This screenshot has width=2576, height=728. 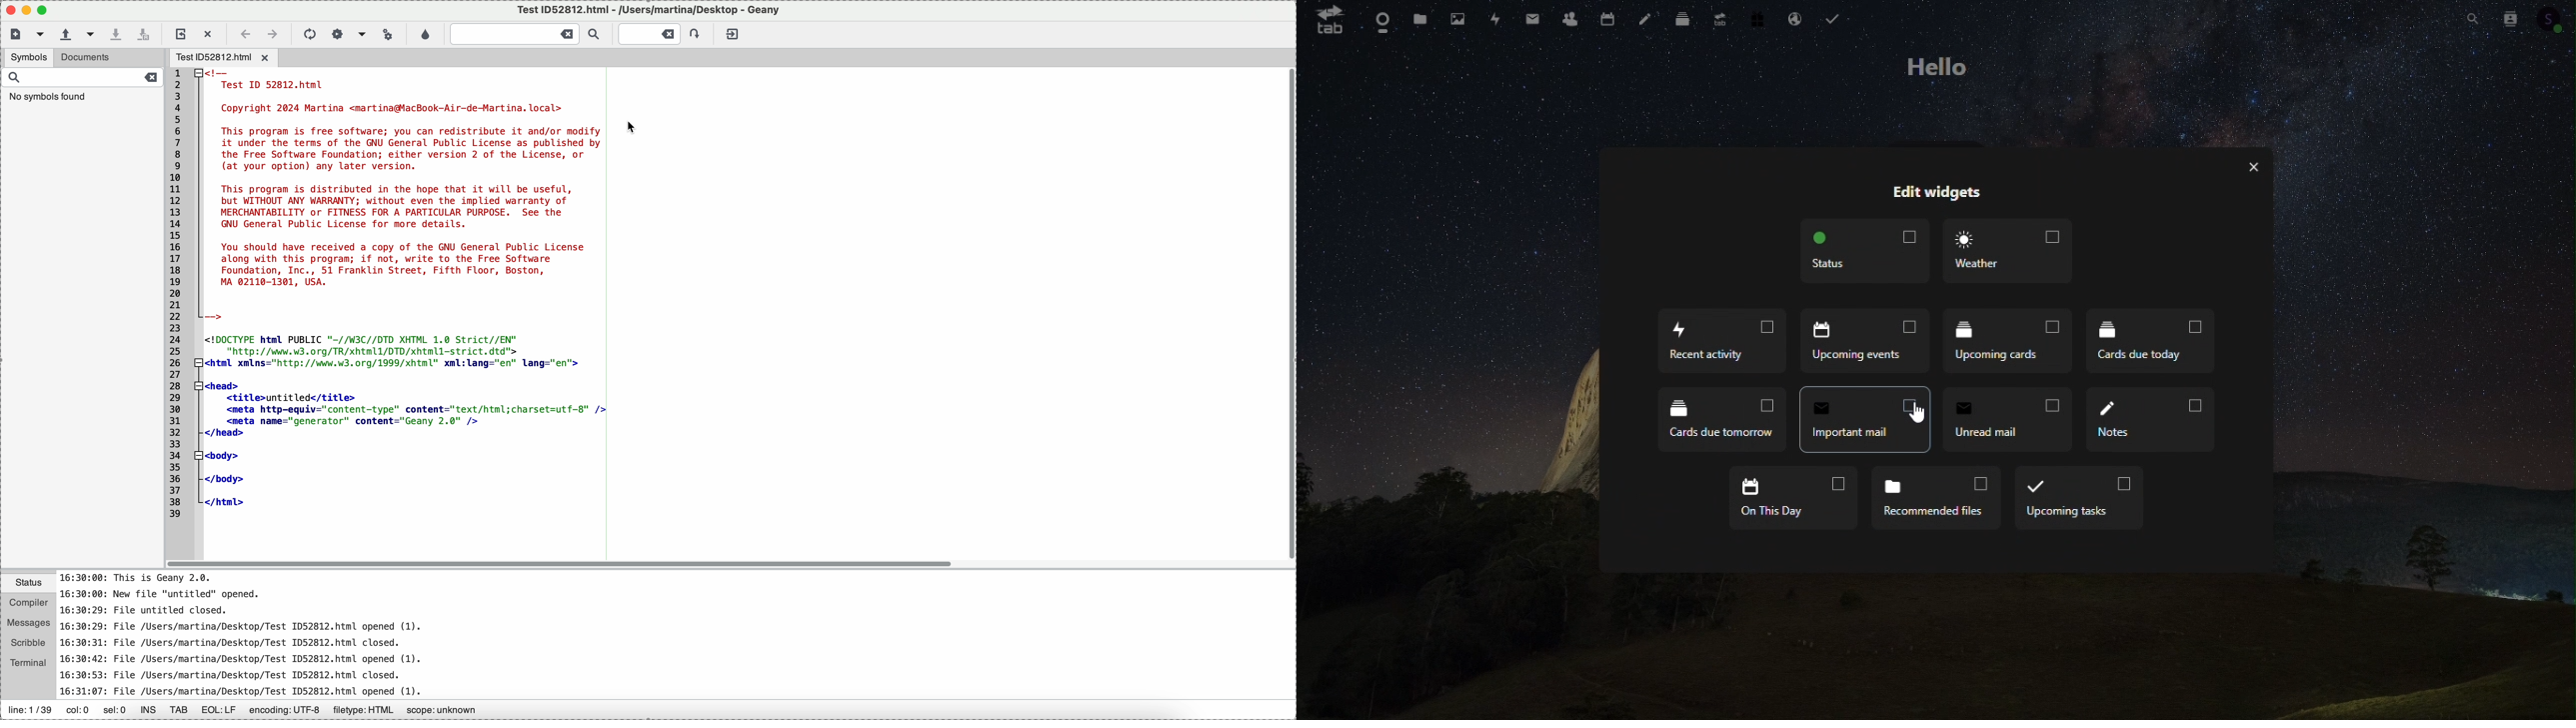 What do you see at coordinates (1456, 18) in the screenshot?
I see `Photos` at bounding box center [1456, 18].